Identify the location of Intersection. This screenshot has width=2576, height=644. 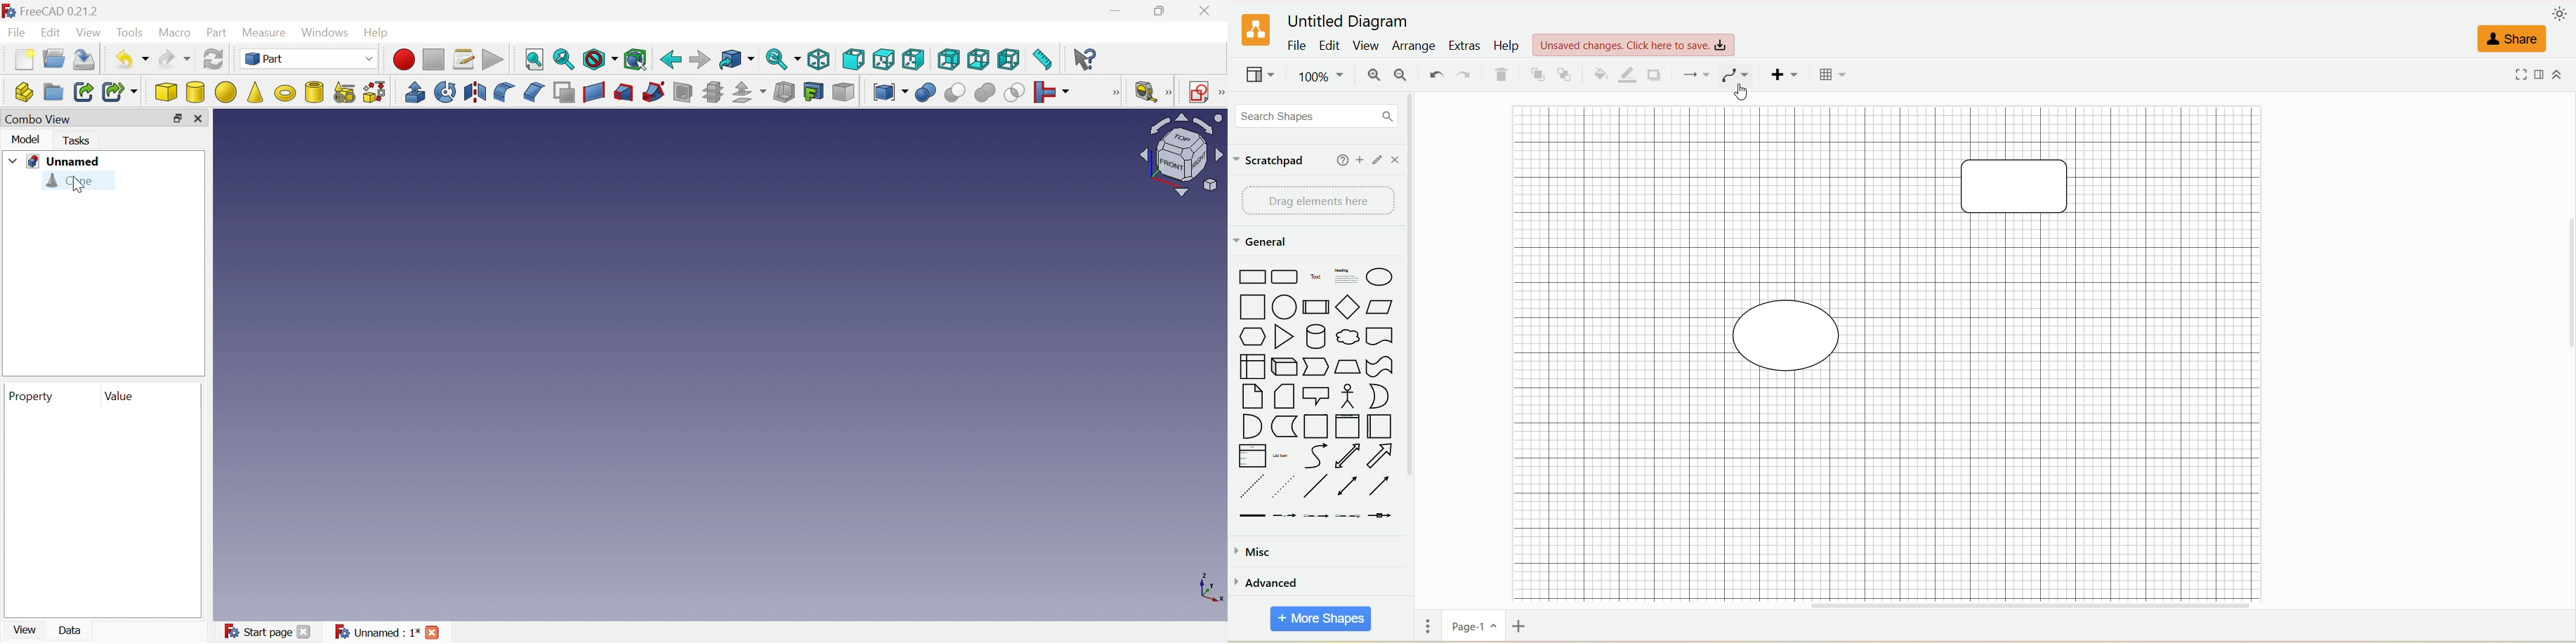
(1012, 94).